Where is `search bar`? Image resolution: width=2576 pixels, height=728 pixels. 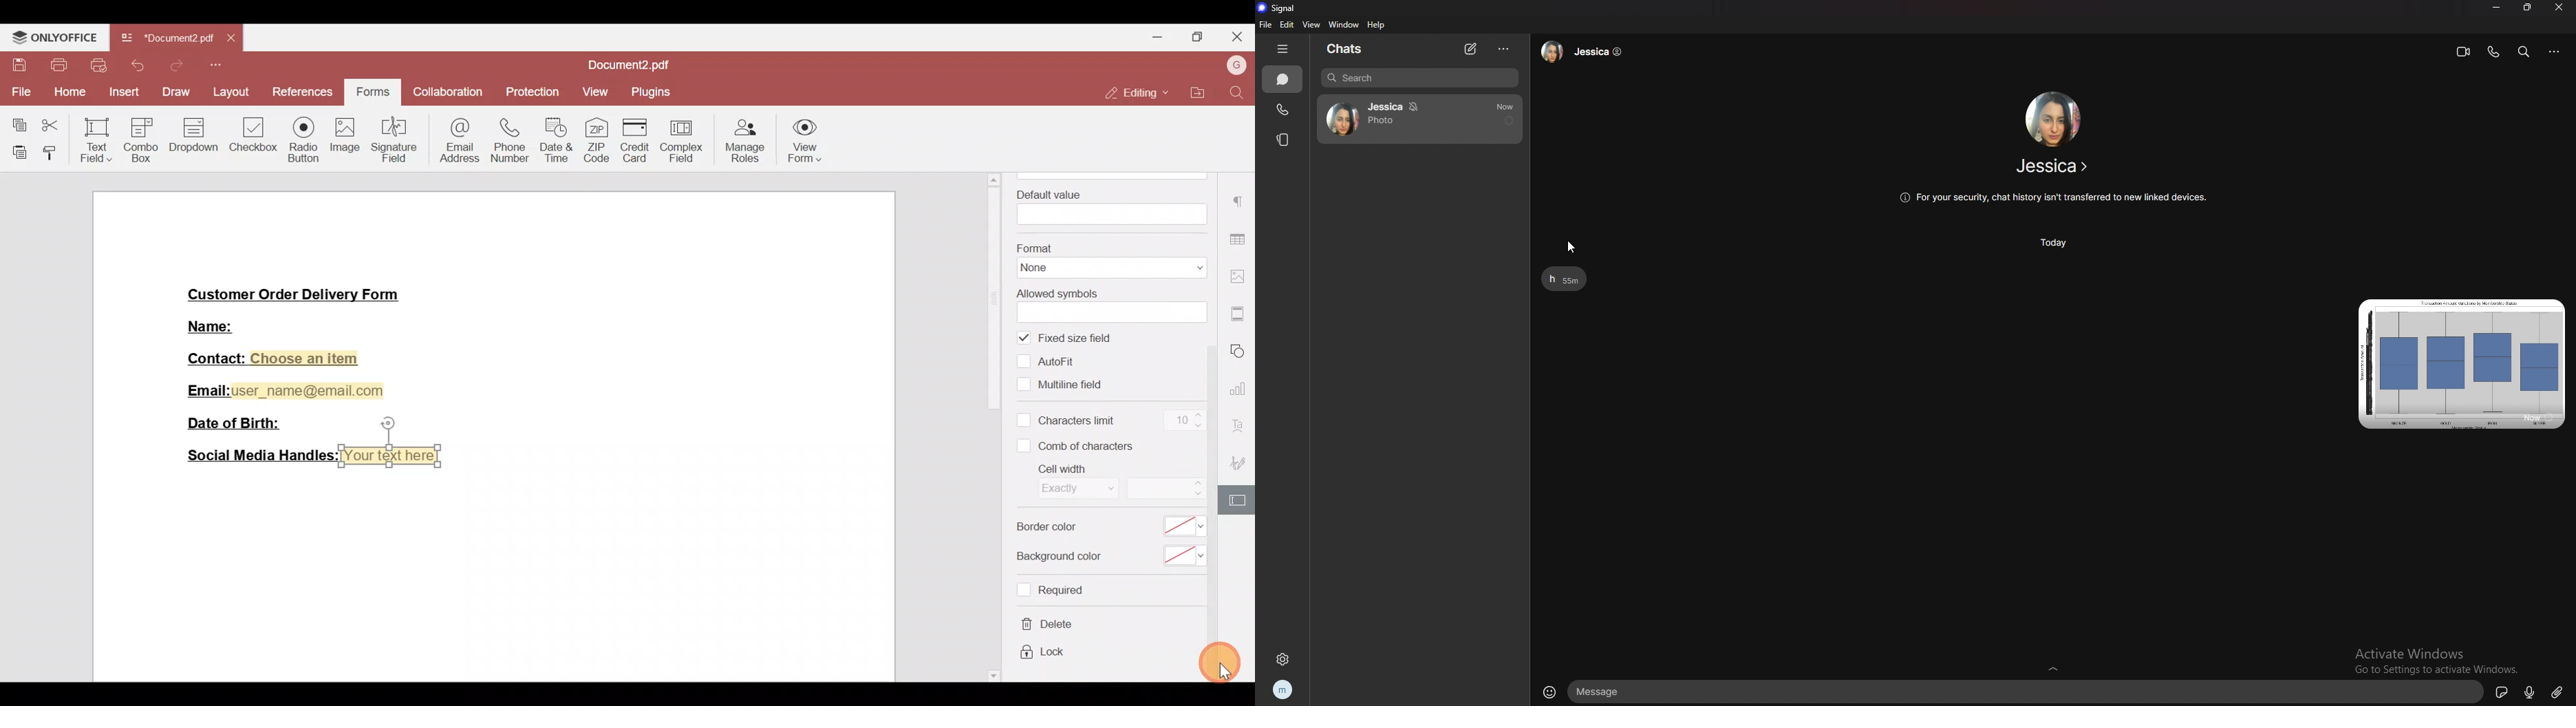 search bar is located at coordinates (2524, 52).